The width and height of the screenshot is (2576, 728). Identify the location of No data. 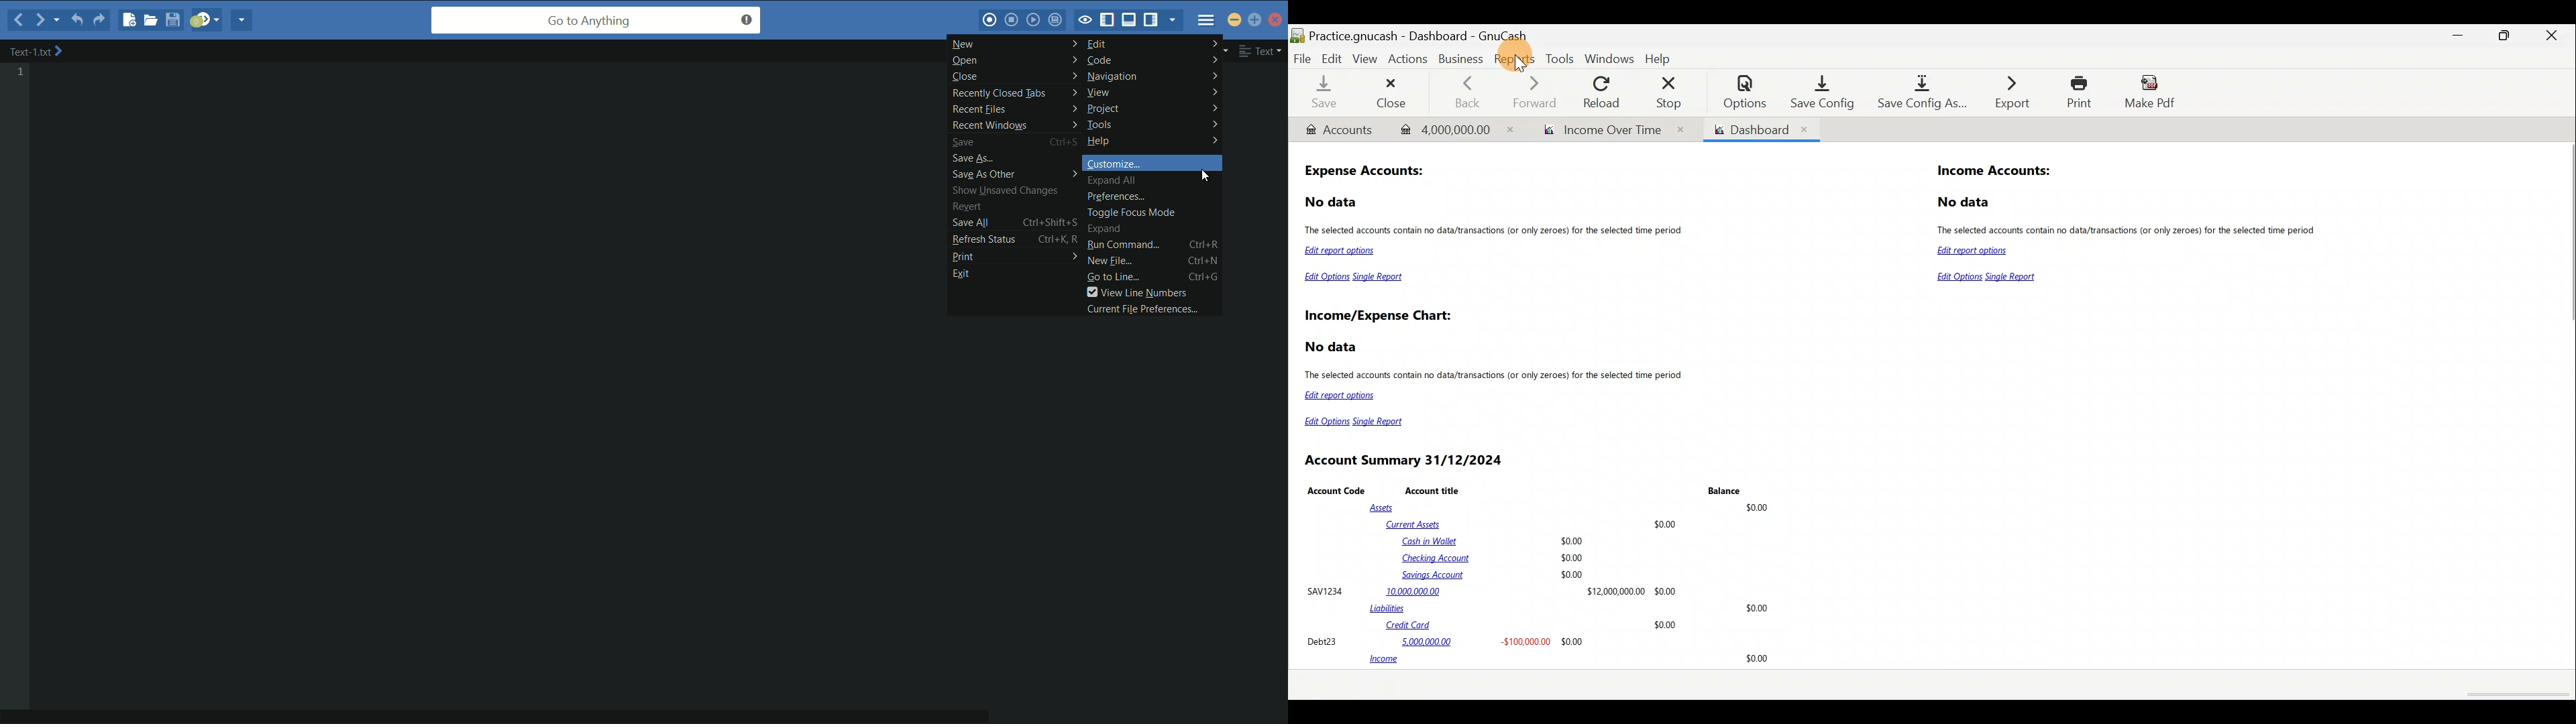
(1332, 202).